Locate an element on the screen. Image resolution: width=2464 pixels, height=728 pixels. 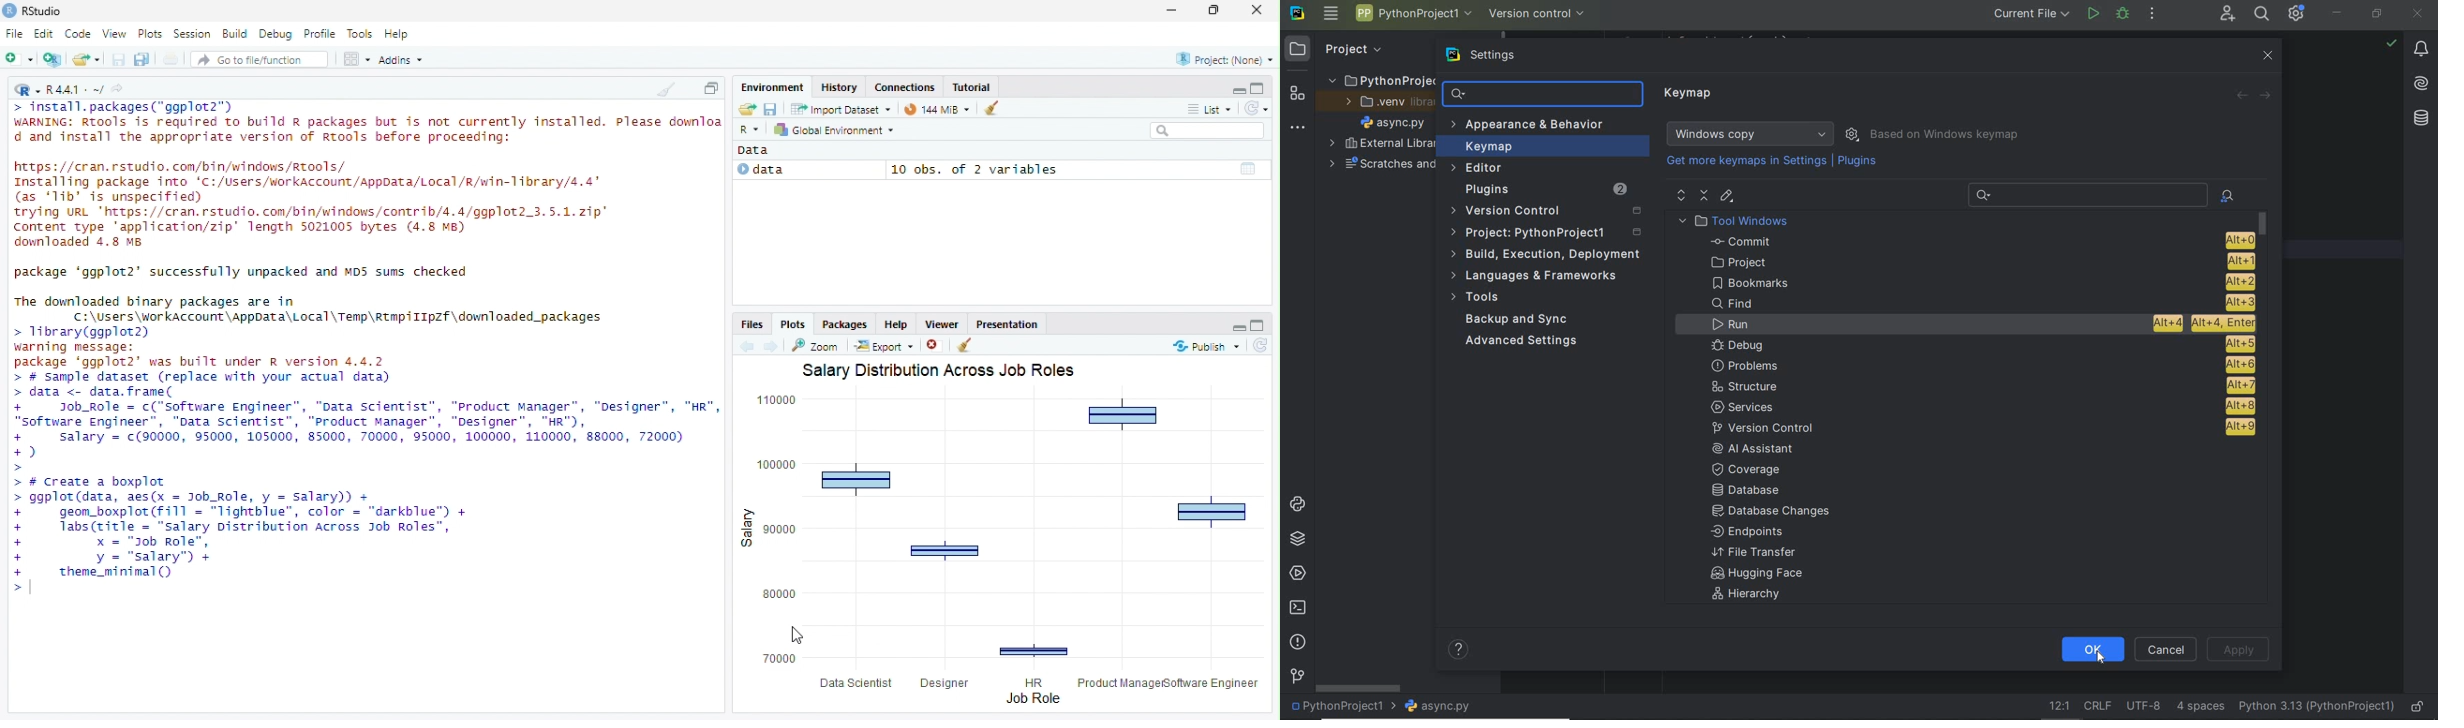
Export is located at coordinates (885, 346).